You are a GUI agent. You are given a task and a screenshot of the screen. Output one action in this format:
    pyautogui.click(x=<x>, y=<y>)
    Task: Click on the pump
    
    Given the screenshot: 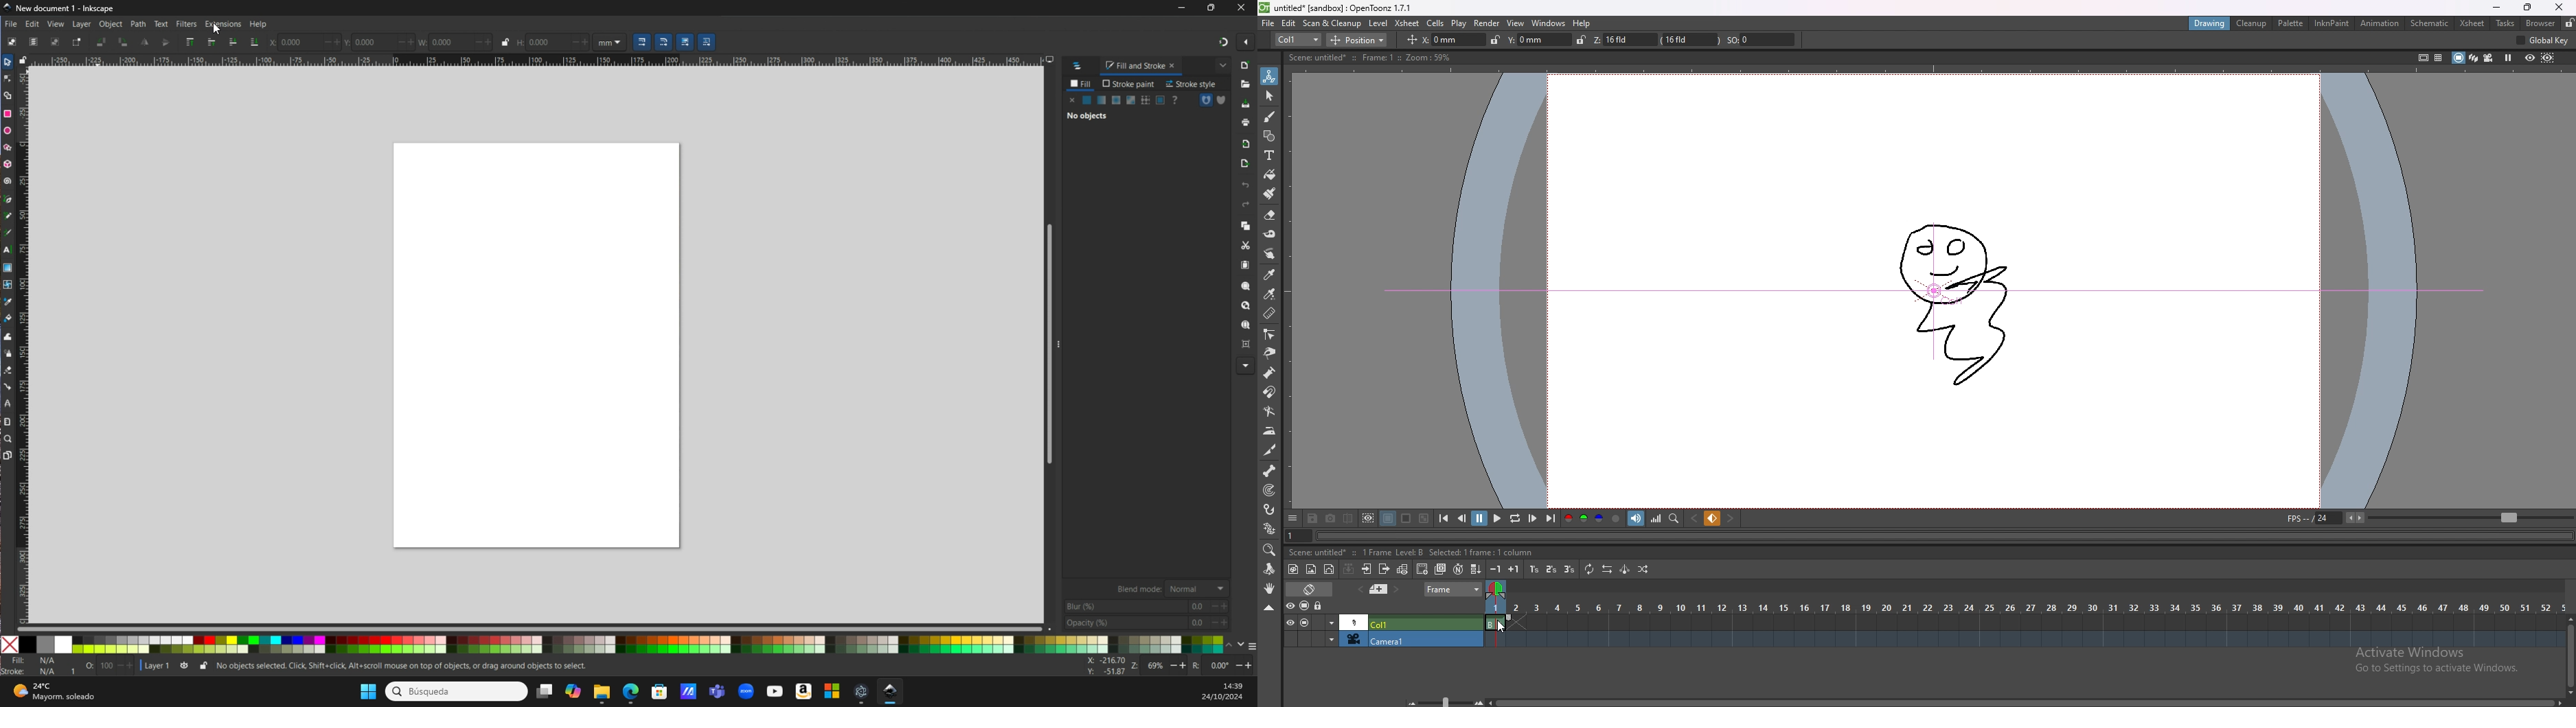 What is the action you would take?
    pyautogui.click(x=1269, y=373)
    